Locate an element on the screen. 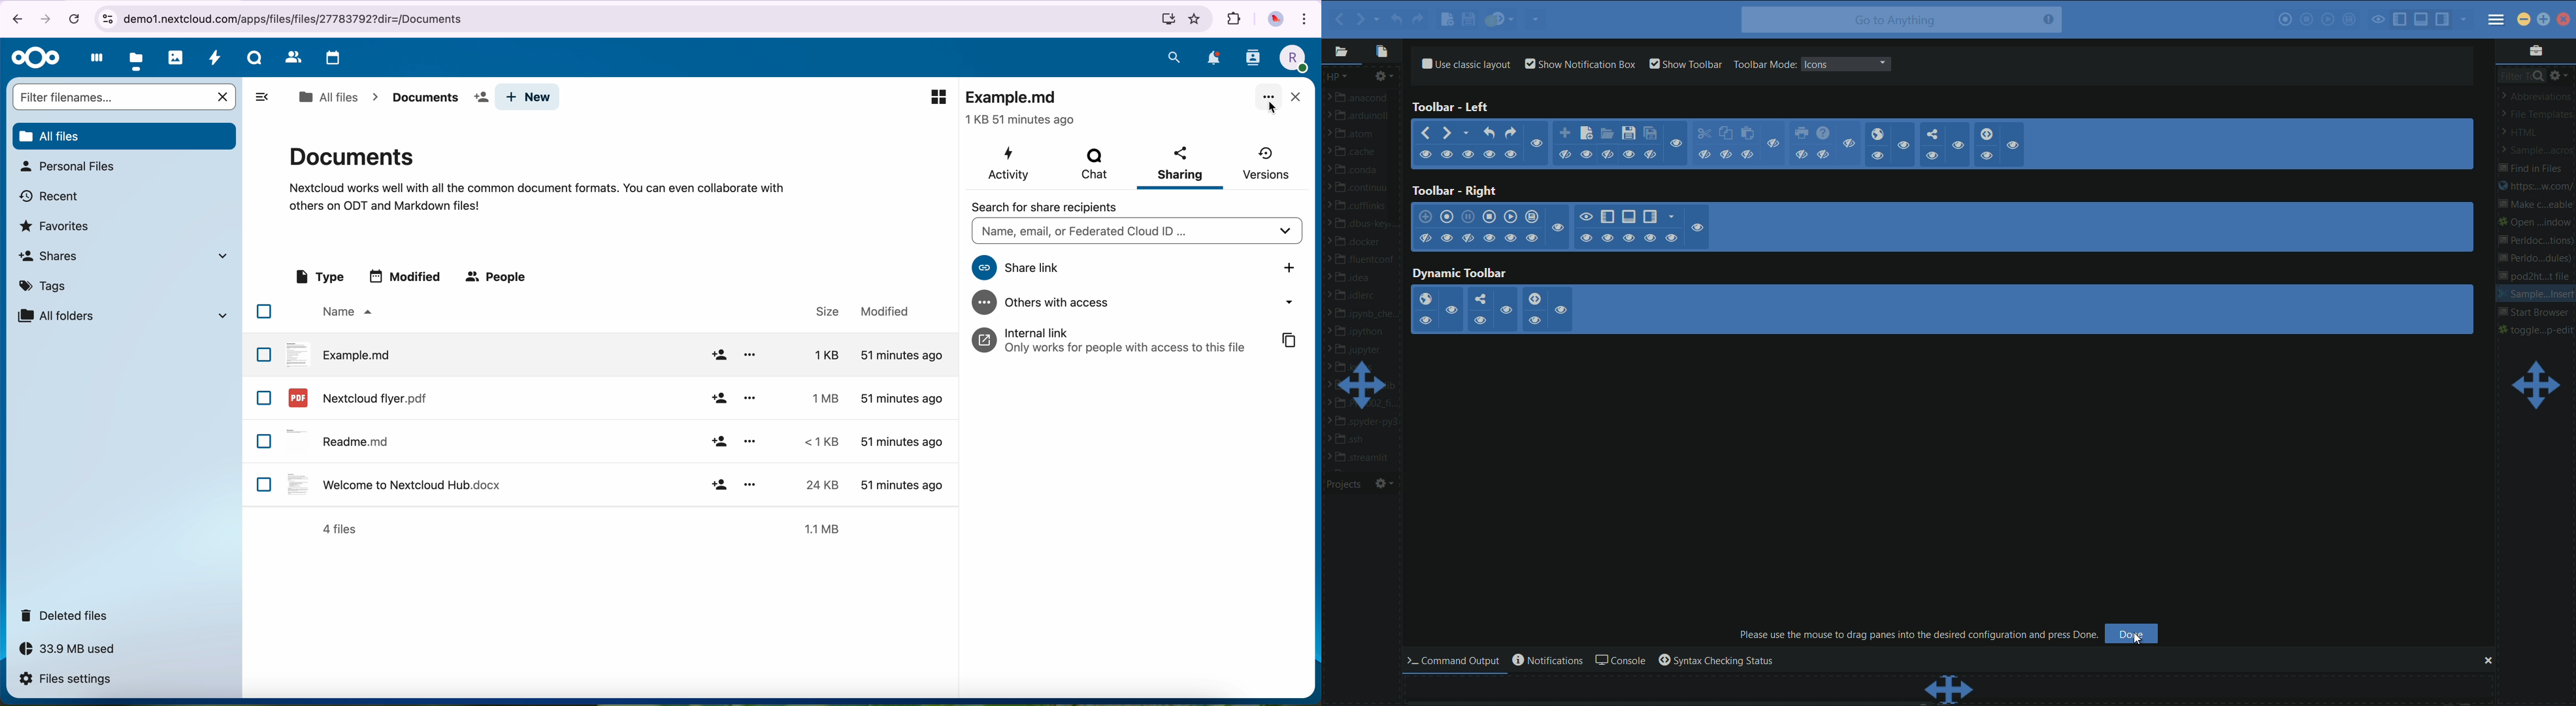 This screenshot has width=2576, height=728. .arduinoll is located at coordinates (1364, 118).